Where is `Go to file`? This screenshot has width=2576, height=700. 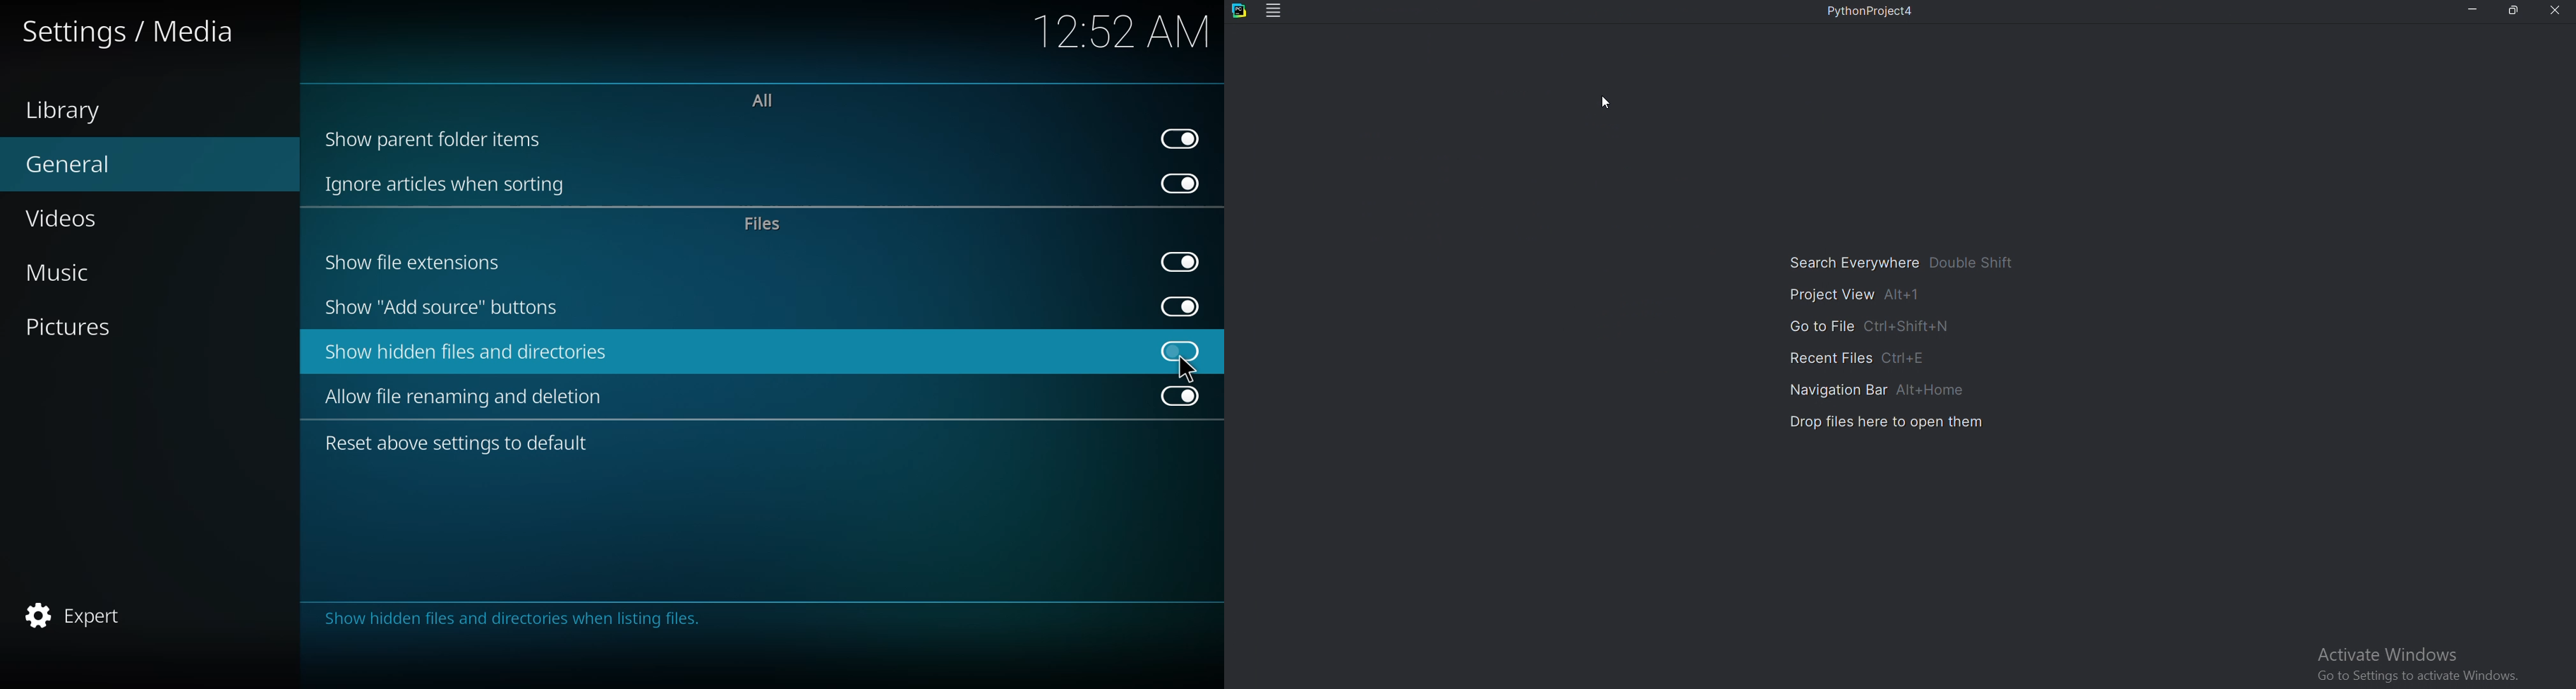
Go to file is located at coordinates (1869, 325).